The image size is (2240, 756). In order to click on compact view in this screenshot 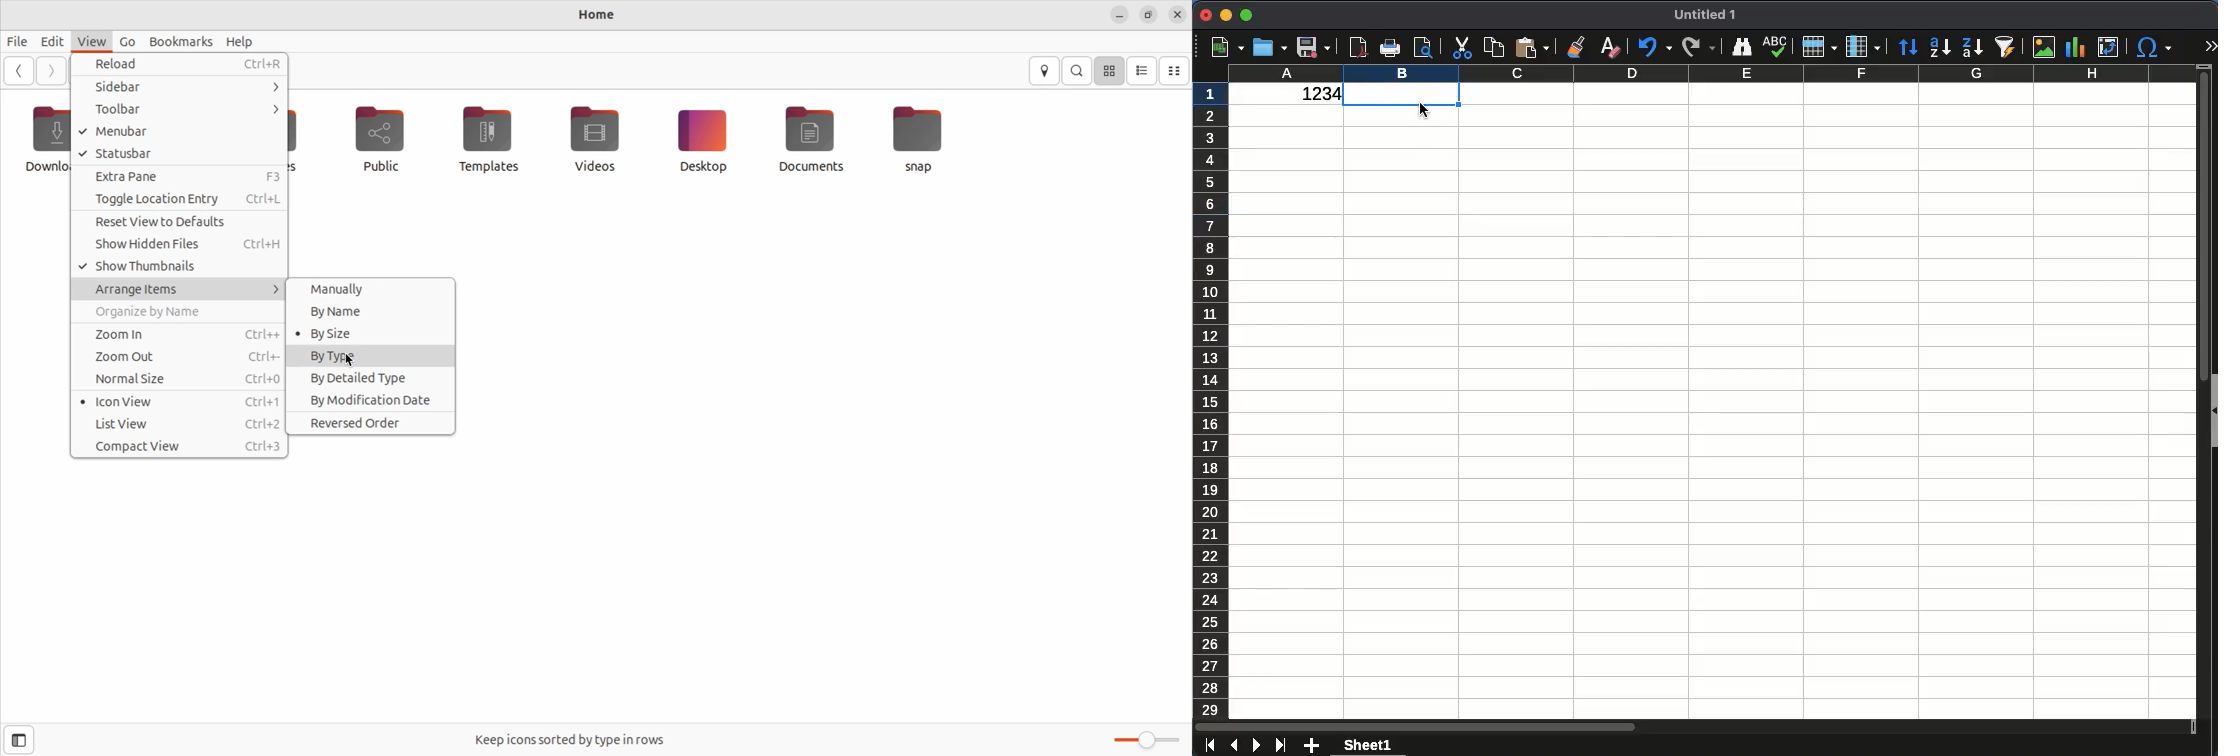, I will do `click(1175, 70)`.